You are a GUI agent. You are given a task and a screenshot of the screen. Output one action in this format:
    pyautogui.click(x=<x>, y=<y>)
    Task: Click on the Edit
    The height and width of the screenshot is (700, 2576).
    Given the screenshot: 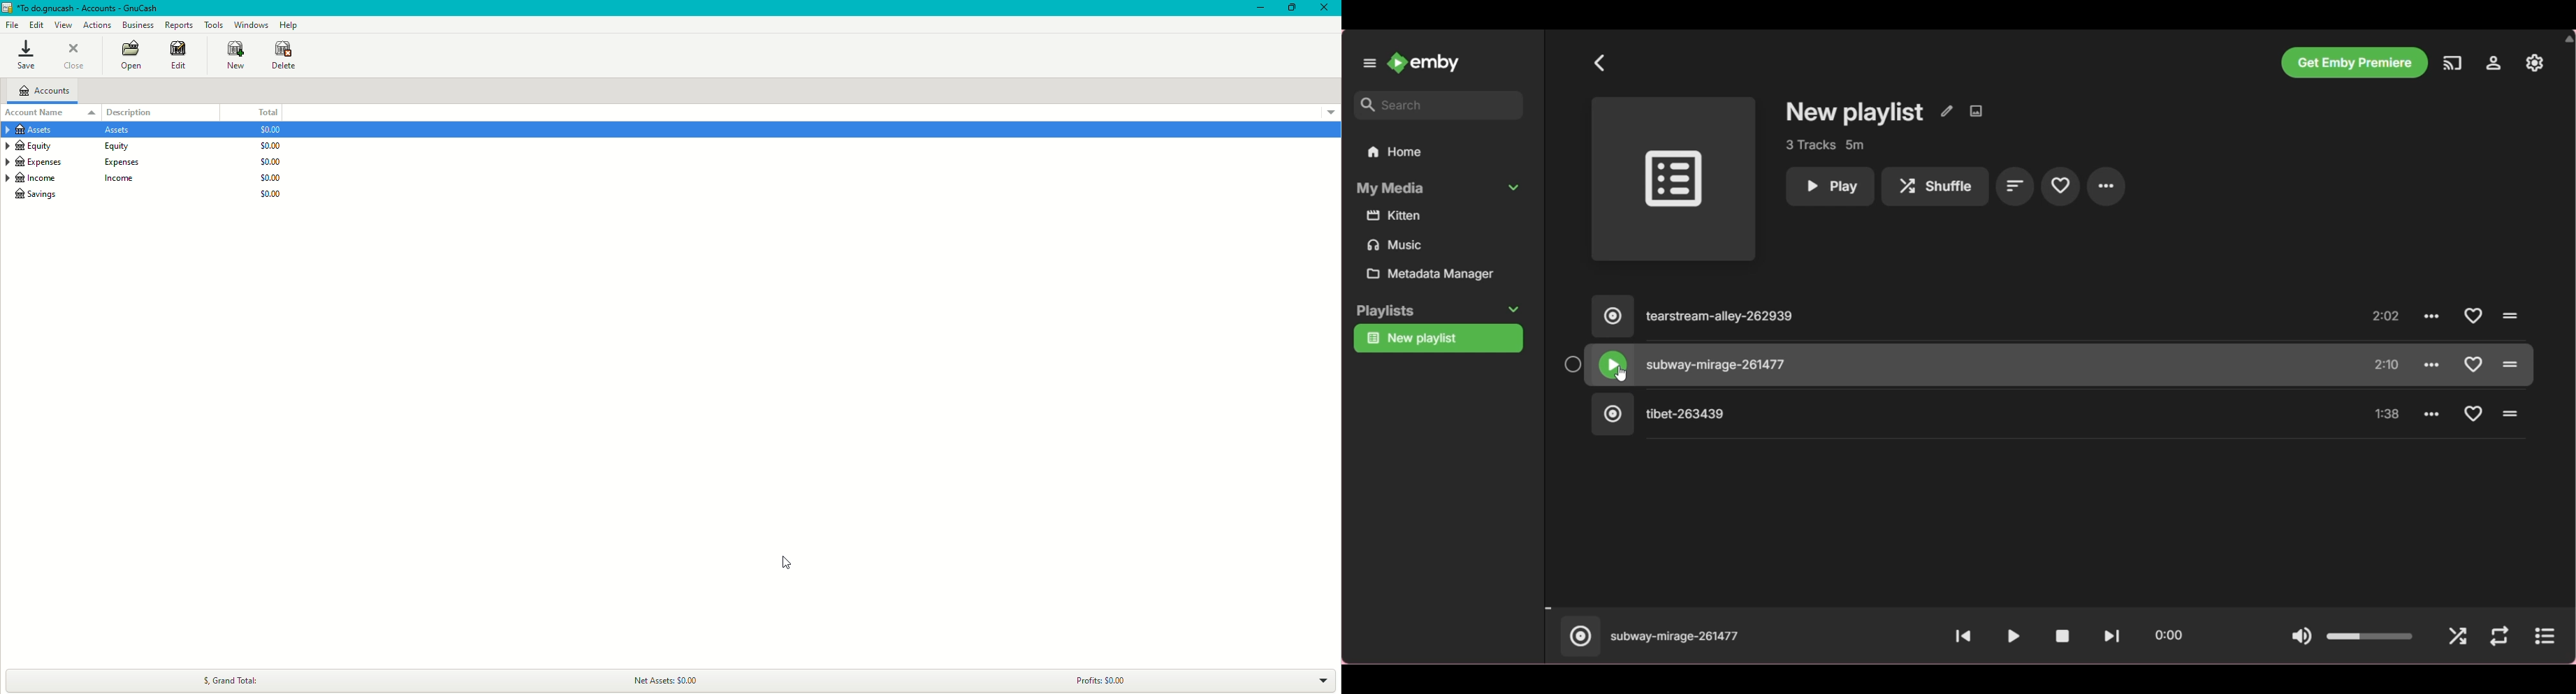 What is the action you would take?
    pyautogui.click(x=36, y=25)
    